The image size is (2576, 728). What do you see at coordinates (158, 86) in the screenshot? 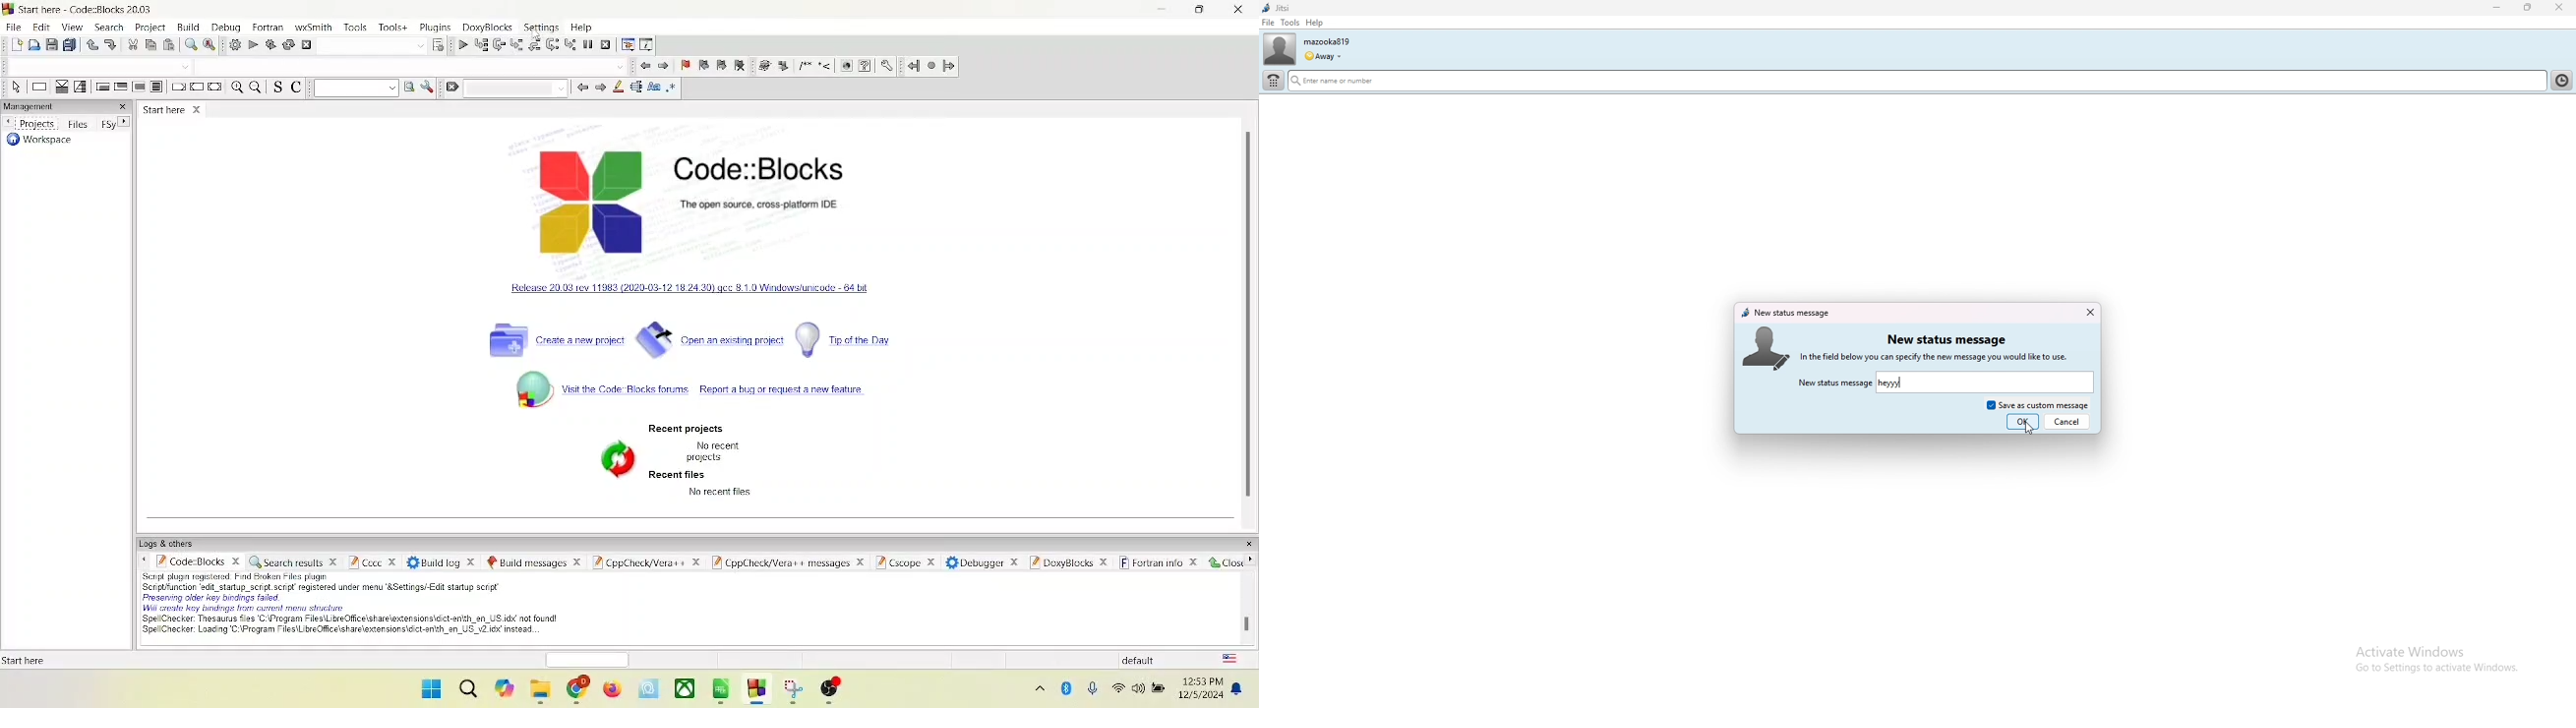
I see `block instruction` at bounding box center [158, 86].